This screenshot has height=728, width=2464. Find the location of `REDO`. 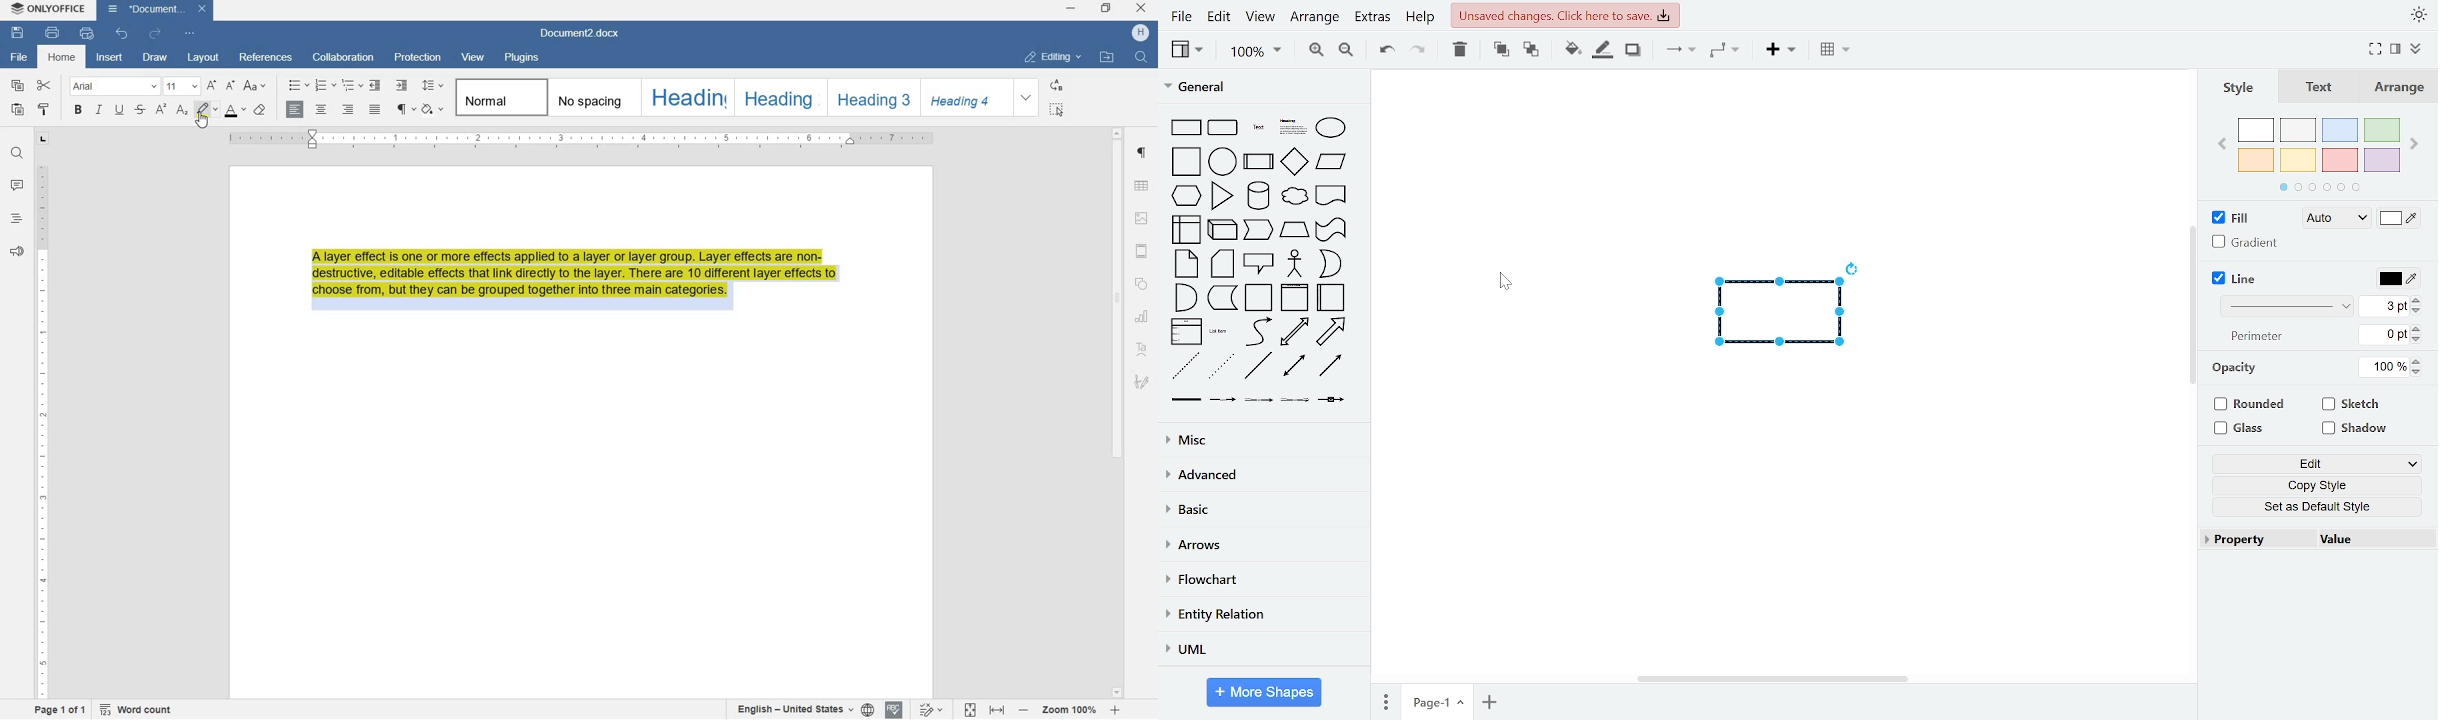

REDO is located at coordinates (155, 35).